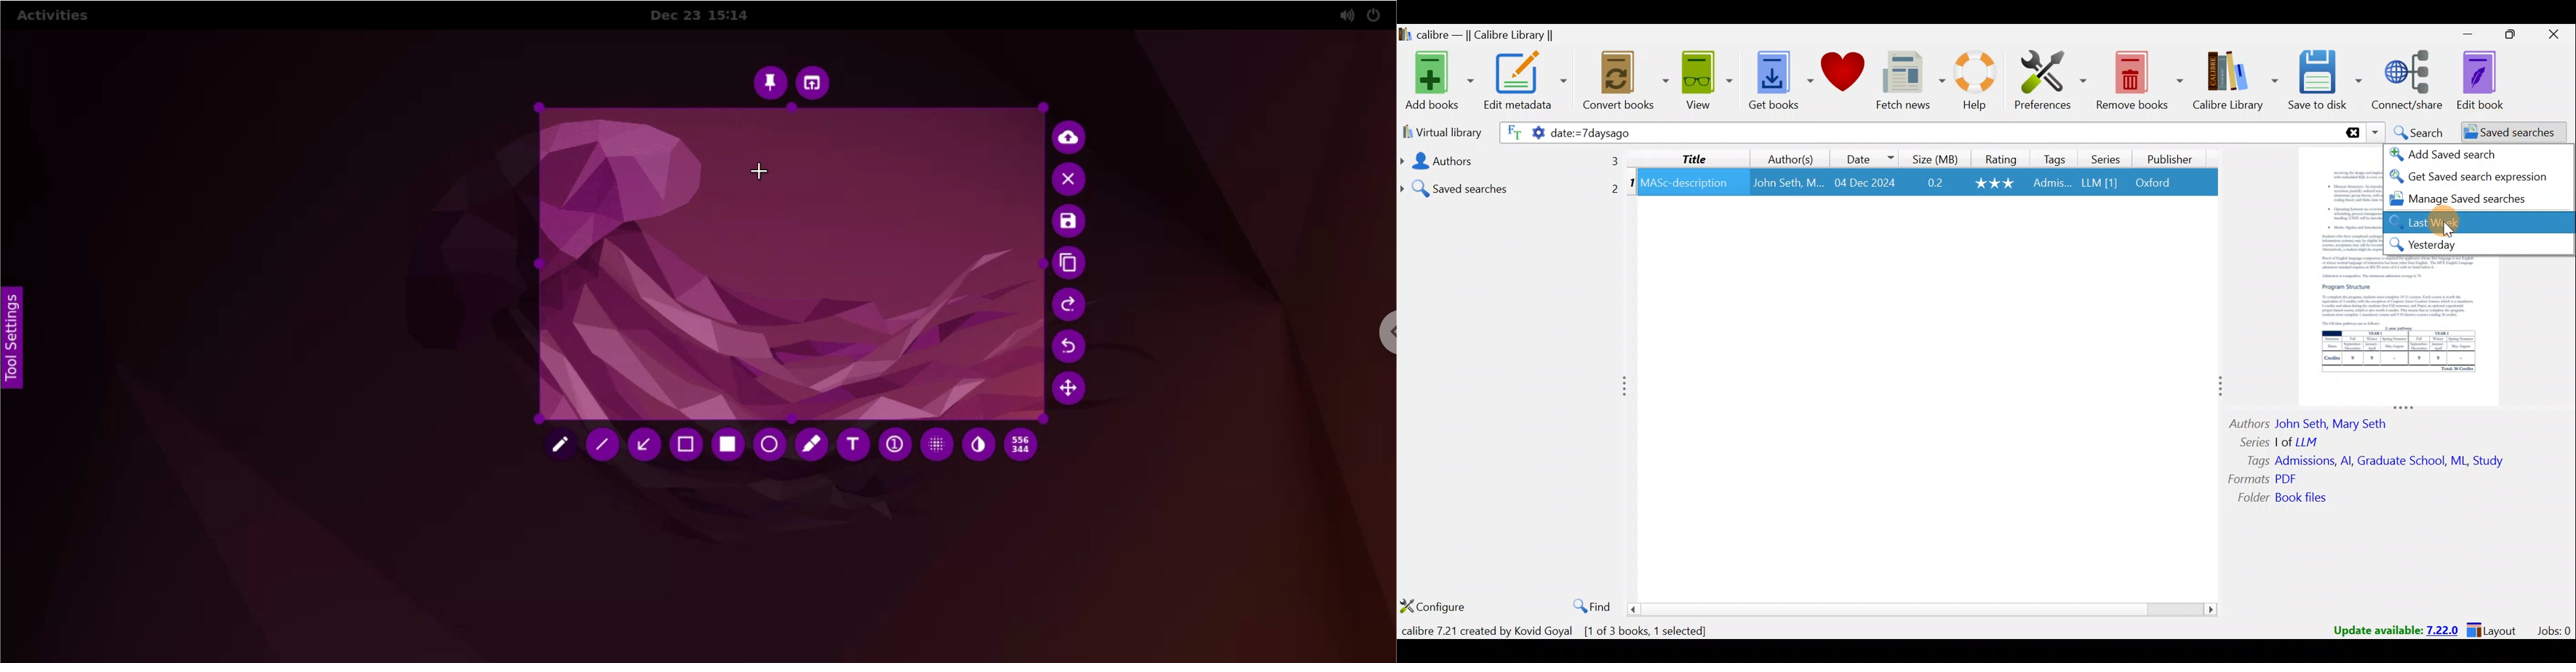 The image size is (2576, 672). Describe the element at coordinates (1865, 184) in the screenshot. I see `04 Dec 2024` at that location.